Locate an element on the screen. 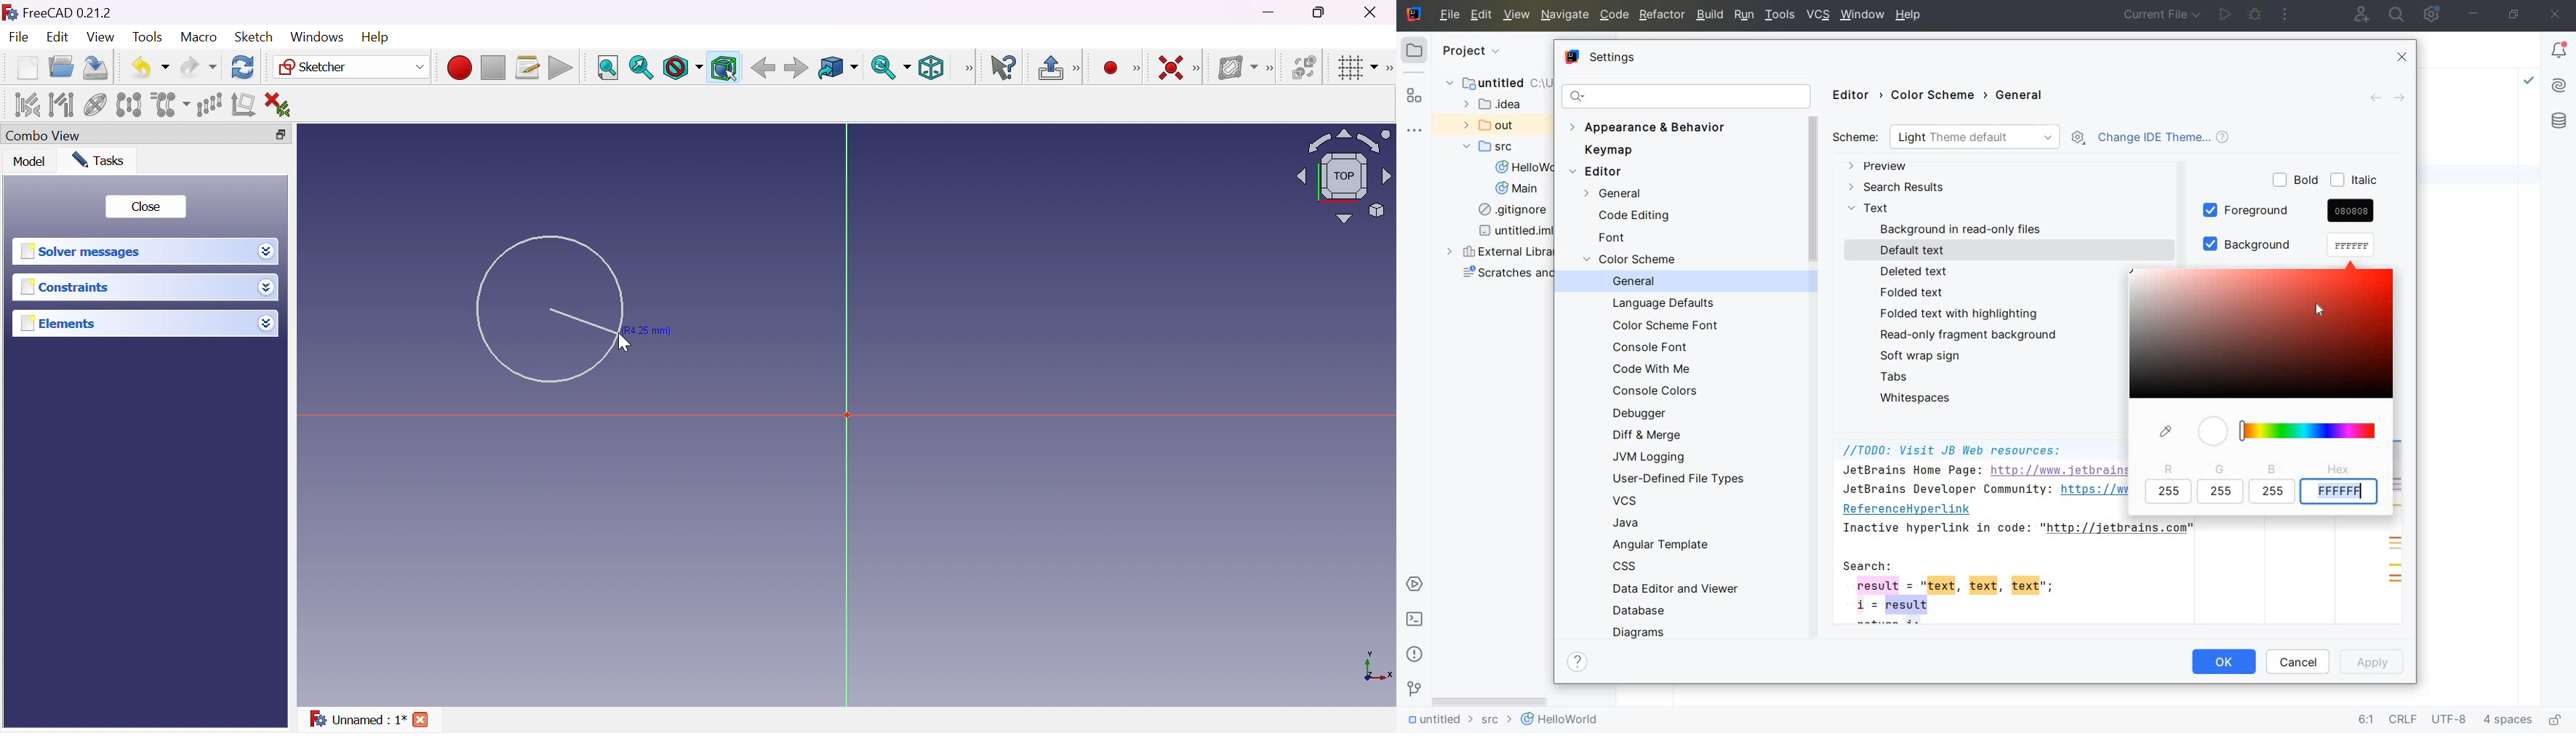  HelloWorld is located at coordinates (1522, 169).